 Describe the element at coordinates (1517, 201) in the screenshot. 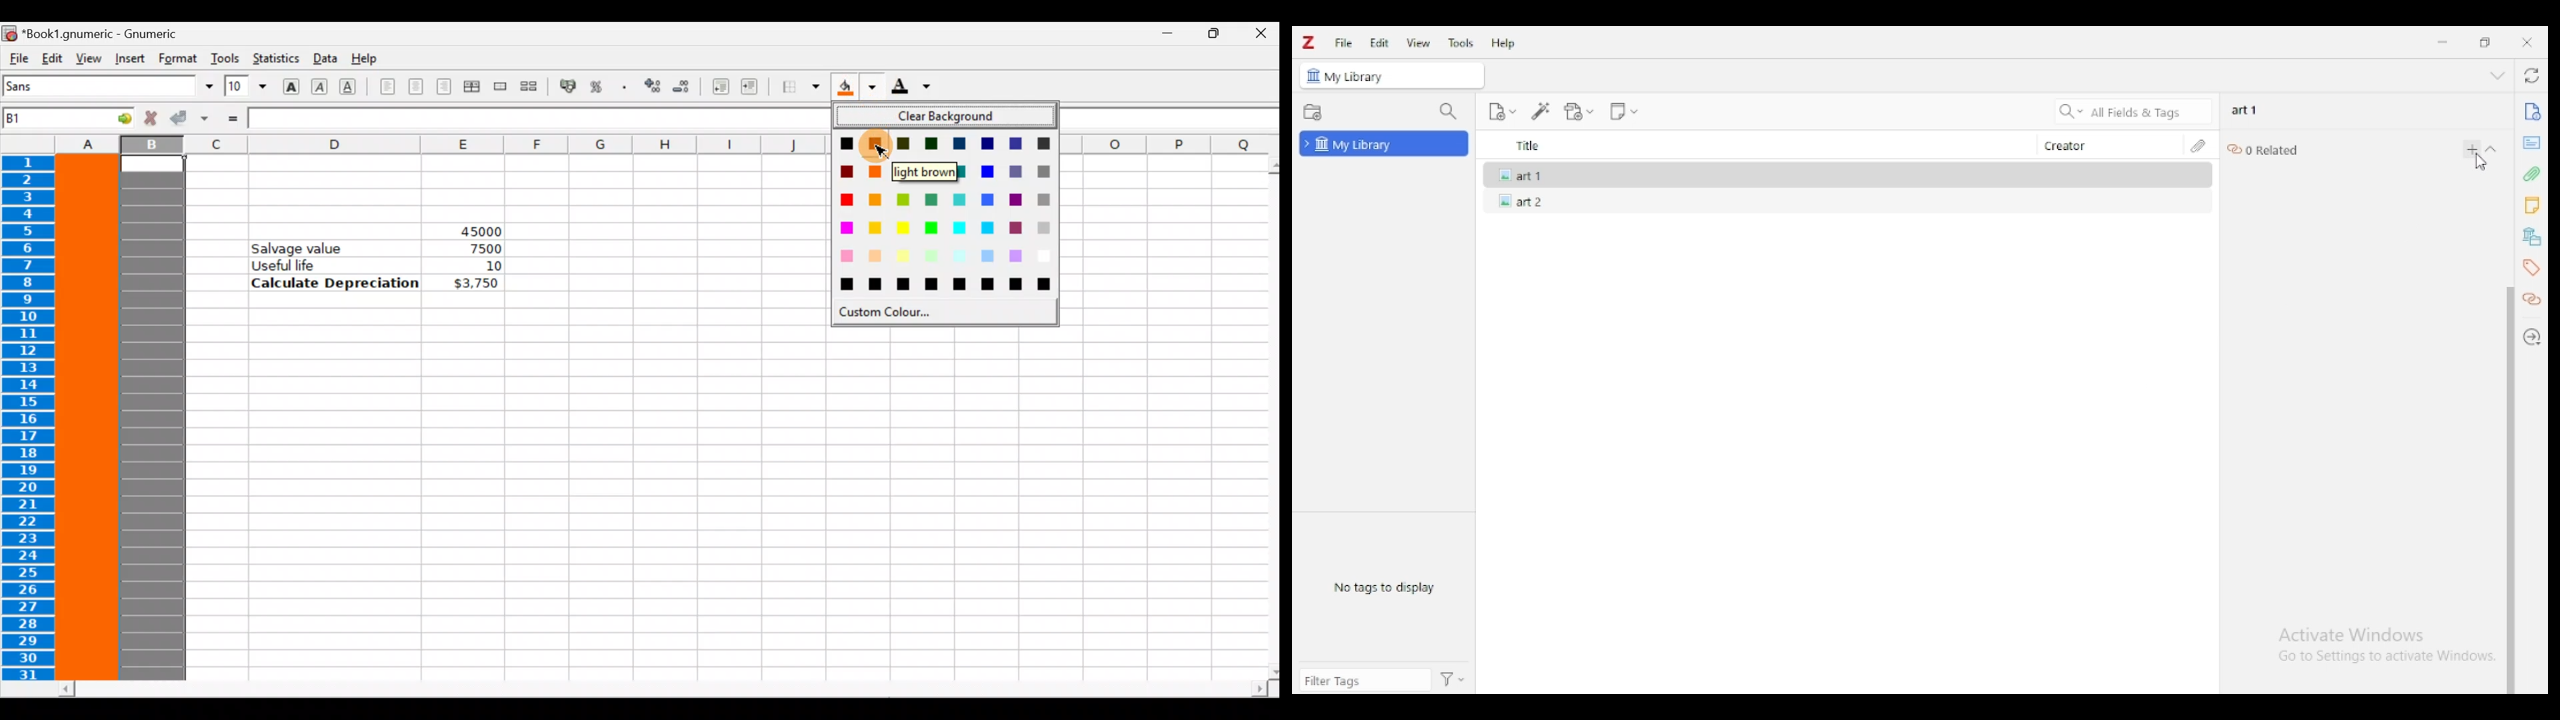

I see `art 2` at that location.